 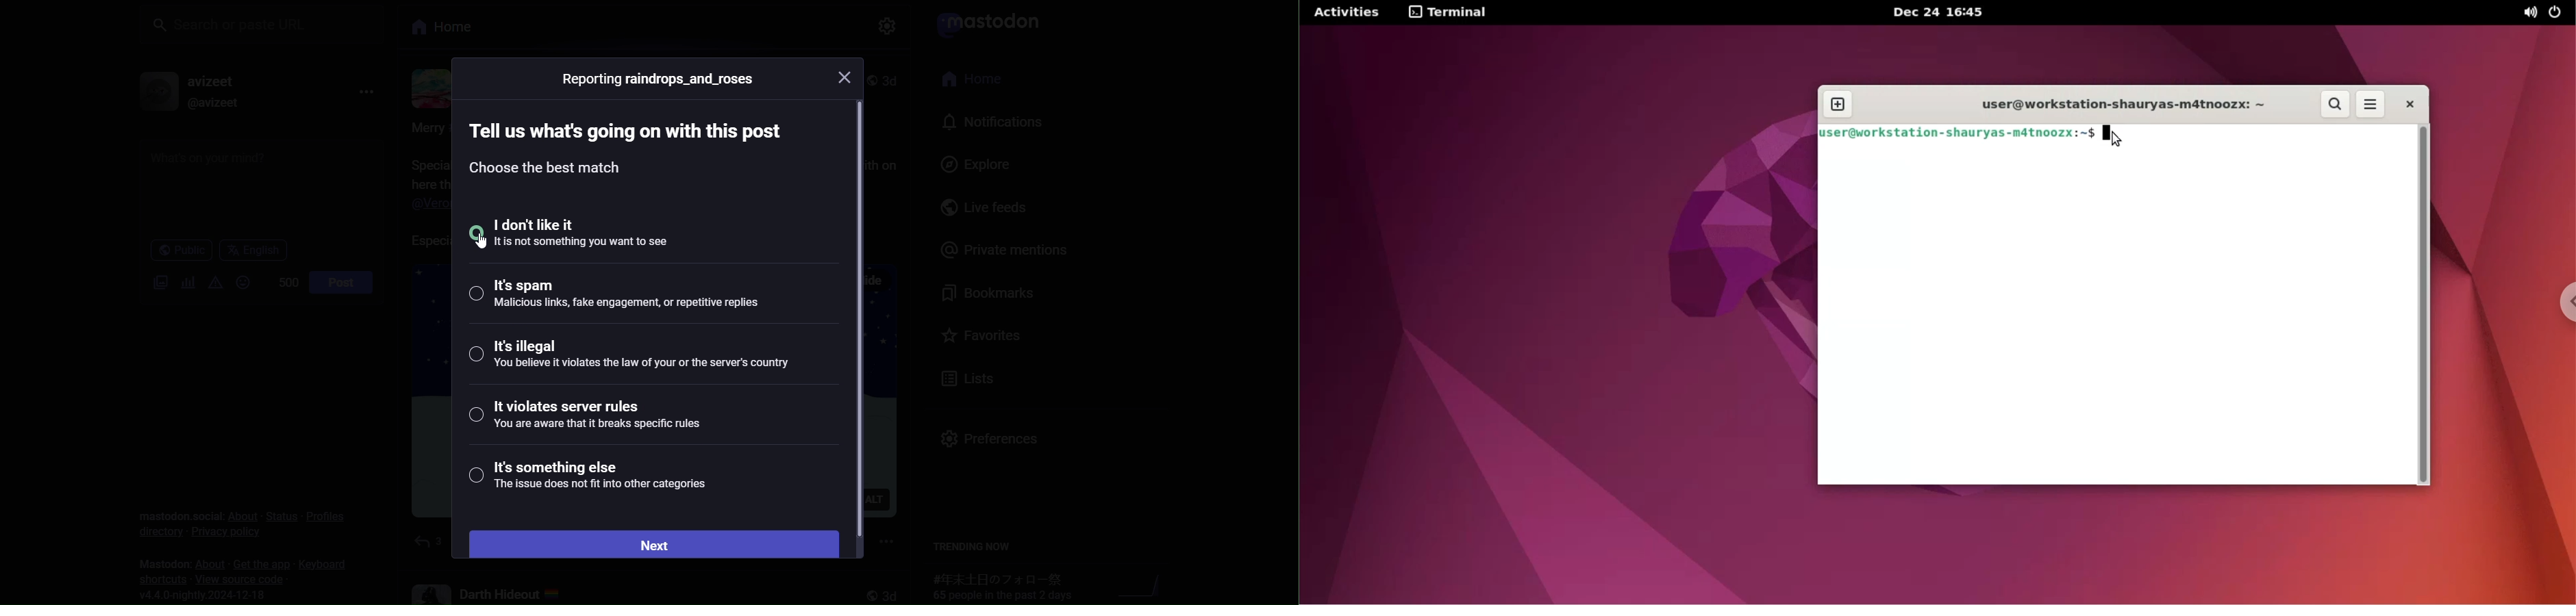 I want to click on something else, so click(x=589, y=476).